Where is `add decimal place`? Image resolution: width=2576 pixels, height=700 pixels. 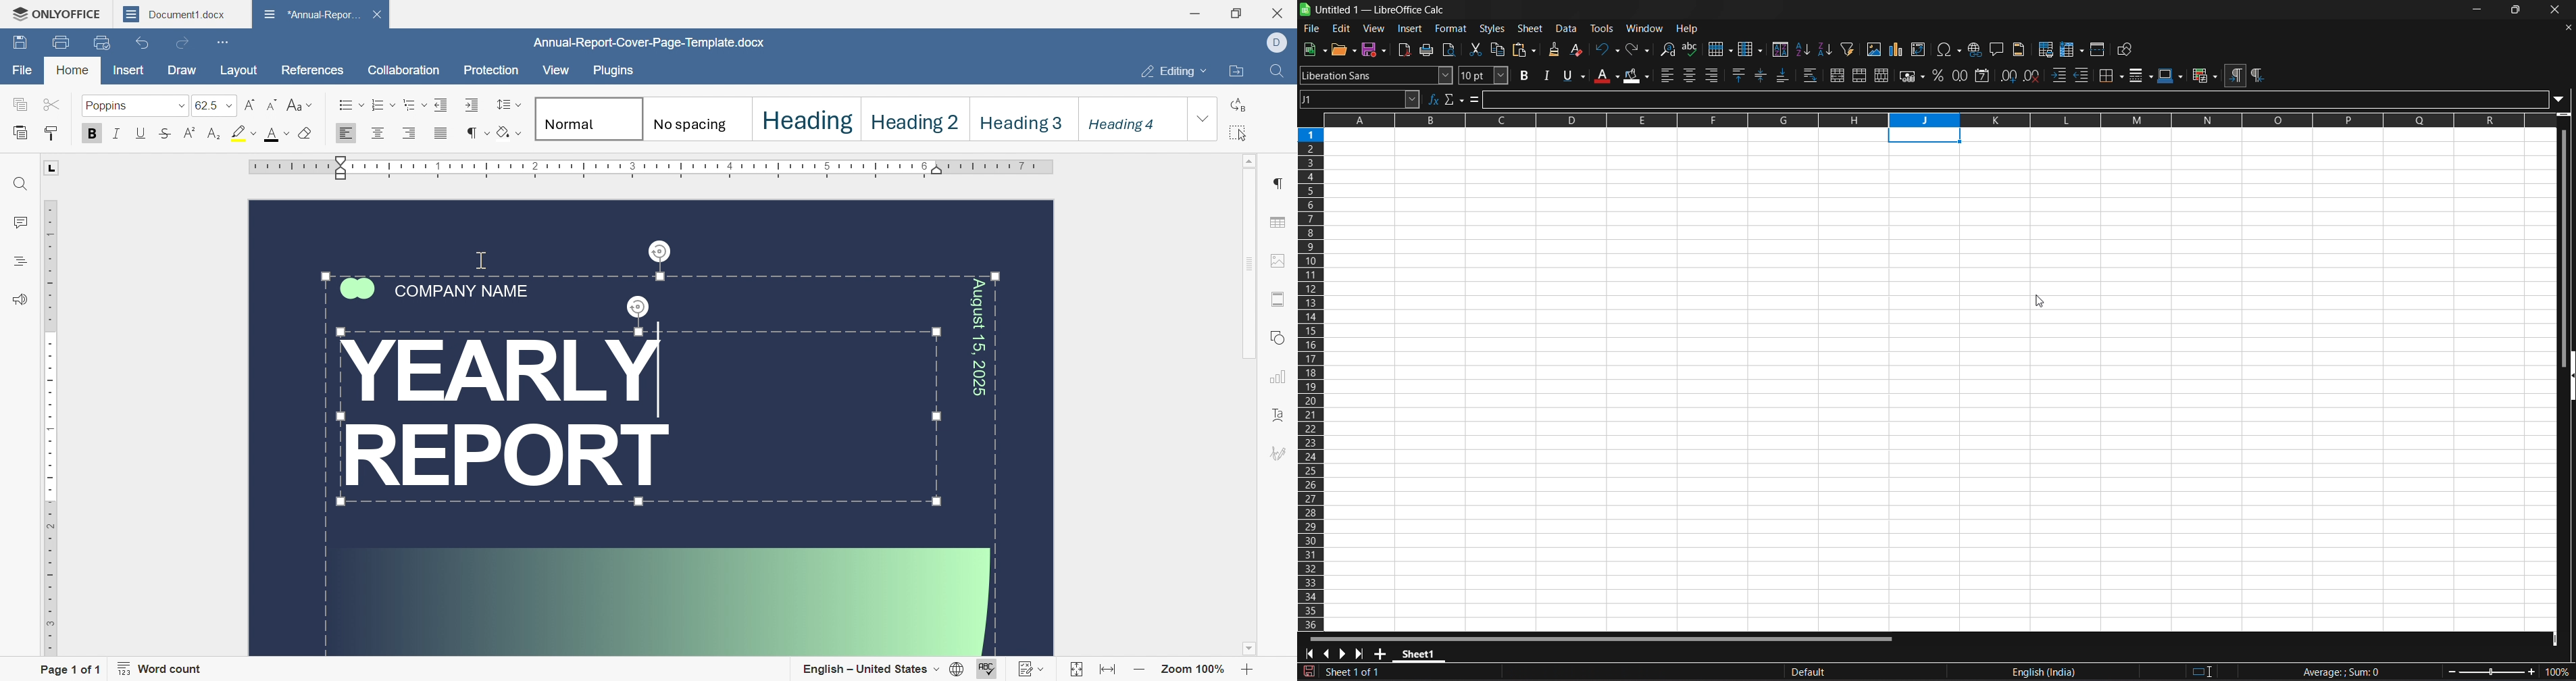
add decimal place is located at coordinates (2008, 75).